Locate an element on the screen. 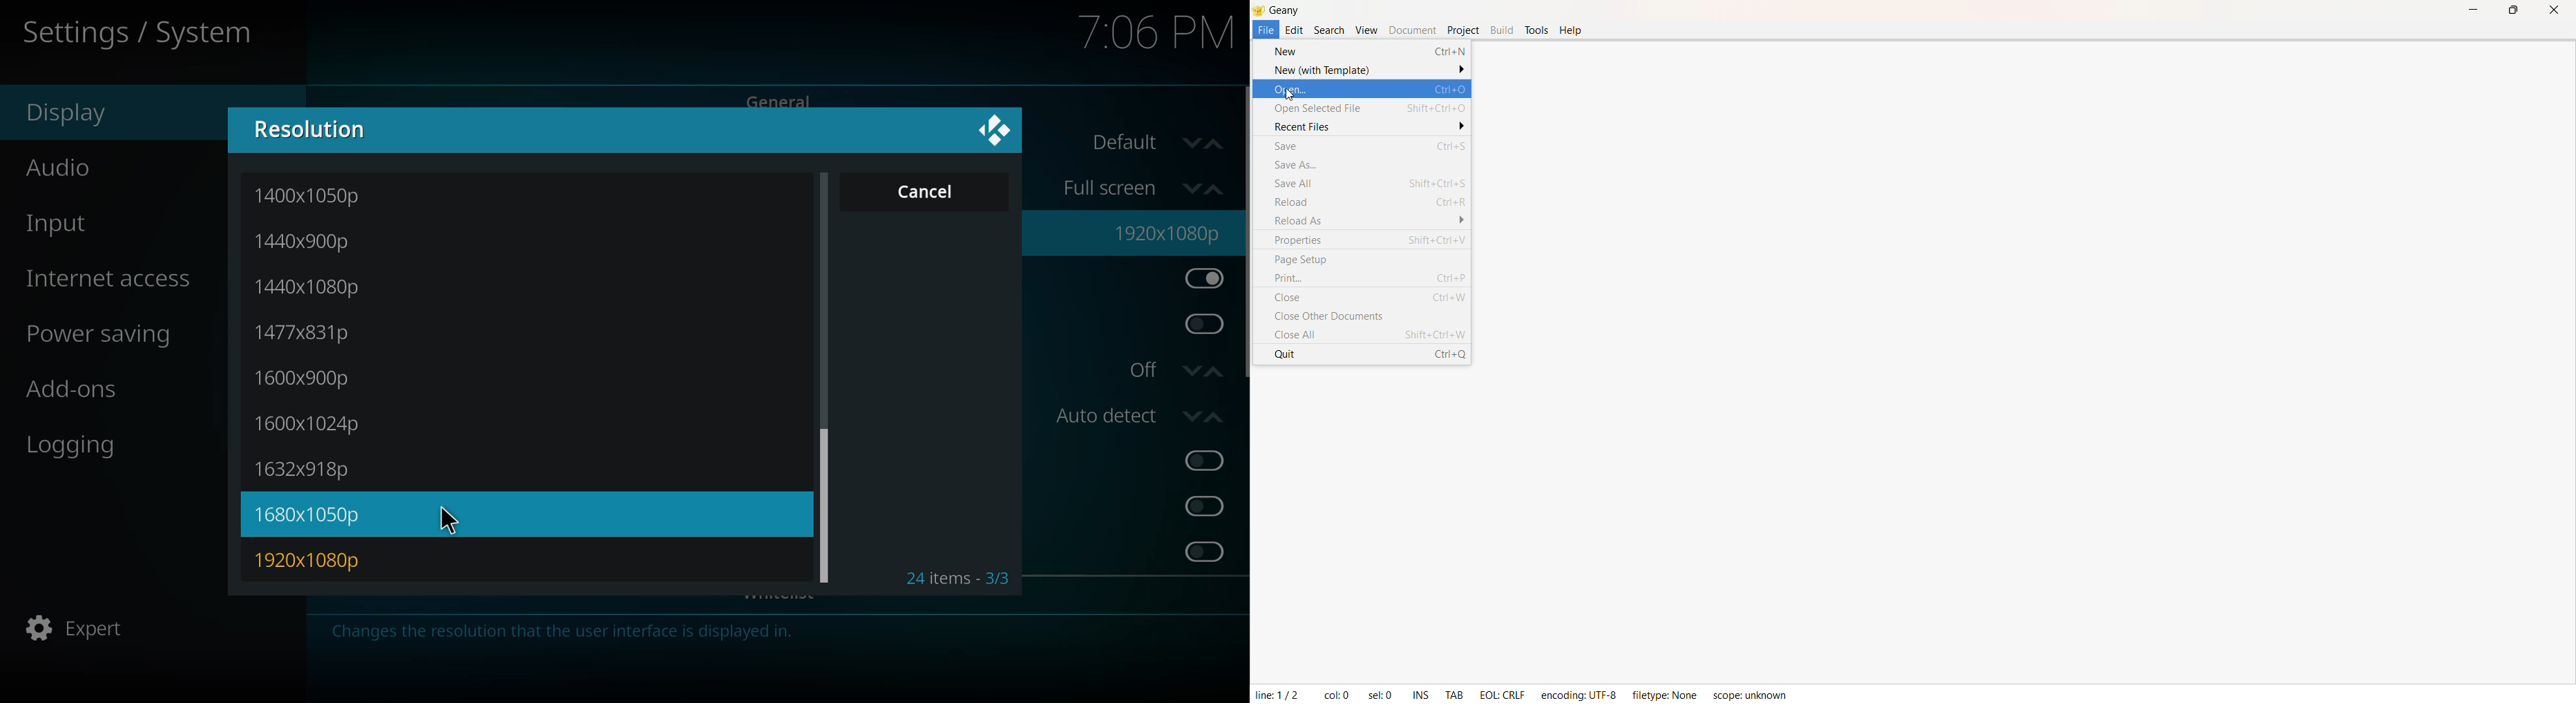  time is located at coordinates (1155, 32).